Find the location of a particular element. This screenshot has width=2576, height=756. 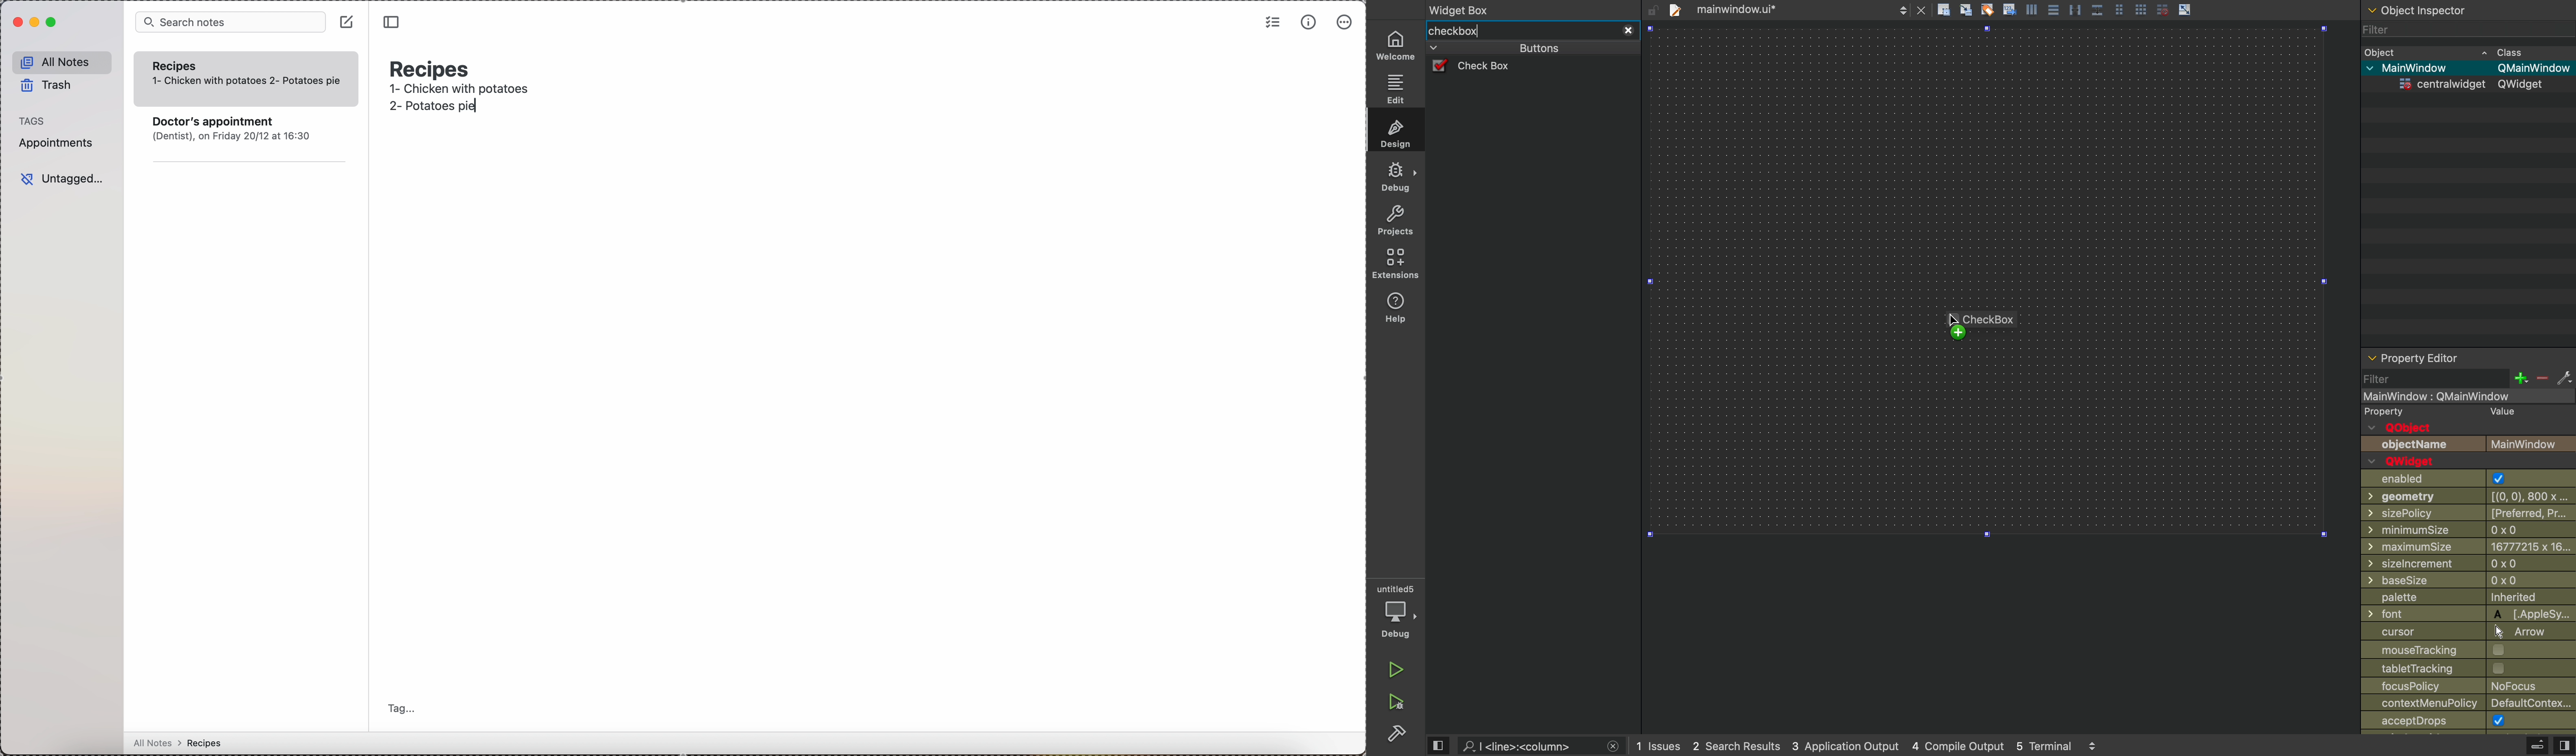

tag is located at coordinates (407, 708).